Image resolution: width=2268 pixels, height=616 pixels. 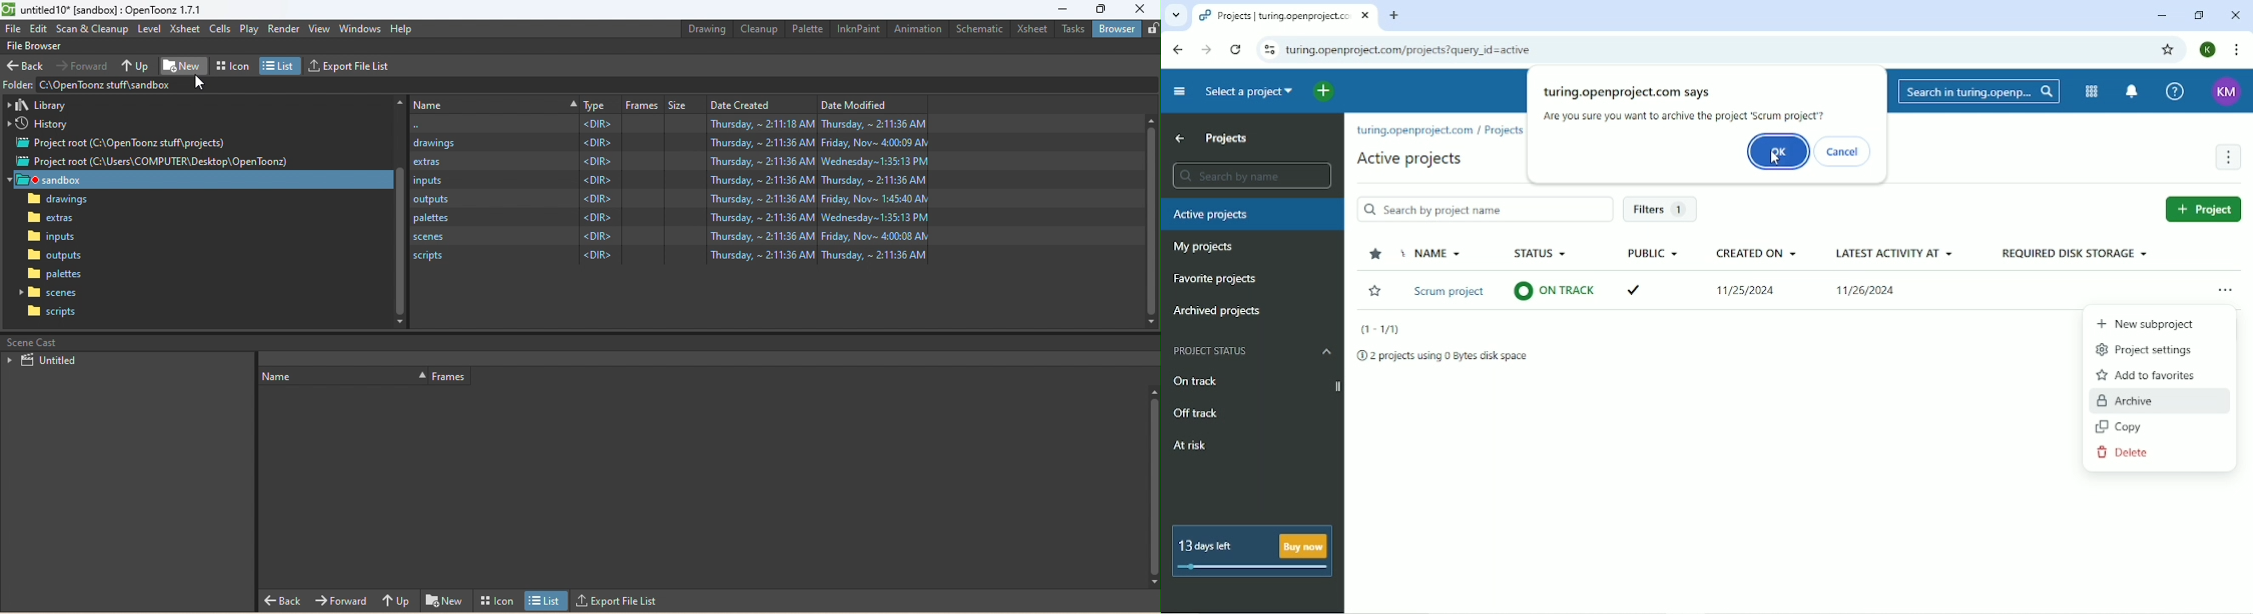 What do you see at coordinates (2121, 427) in the screenshot?
I see `Copy` at bounding box center [2121, 427].